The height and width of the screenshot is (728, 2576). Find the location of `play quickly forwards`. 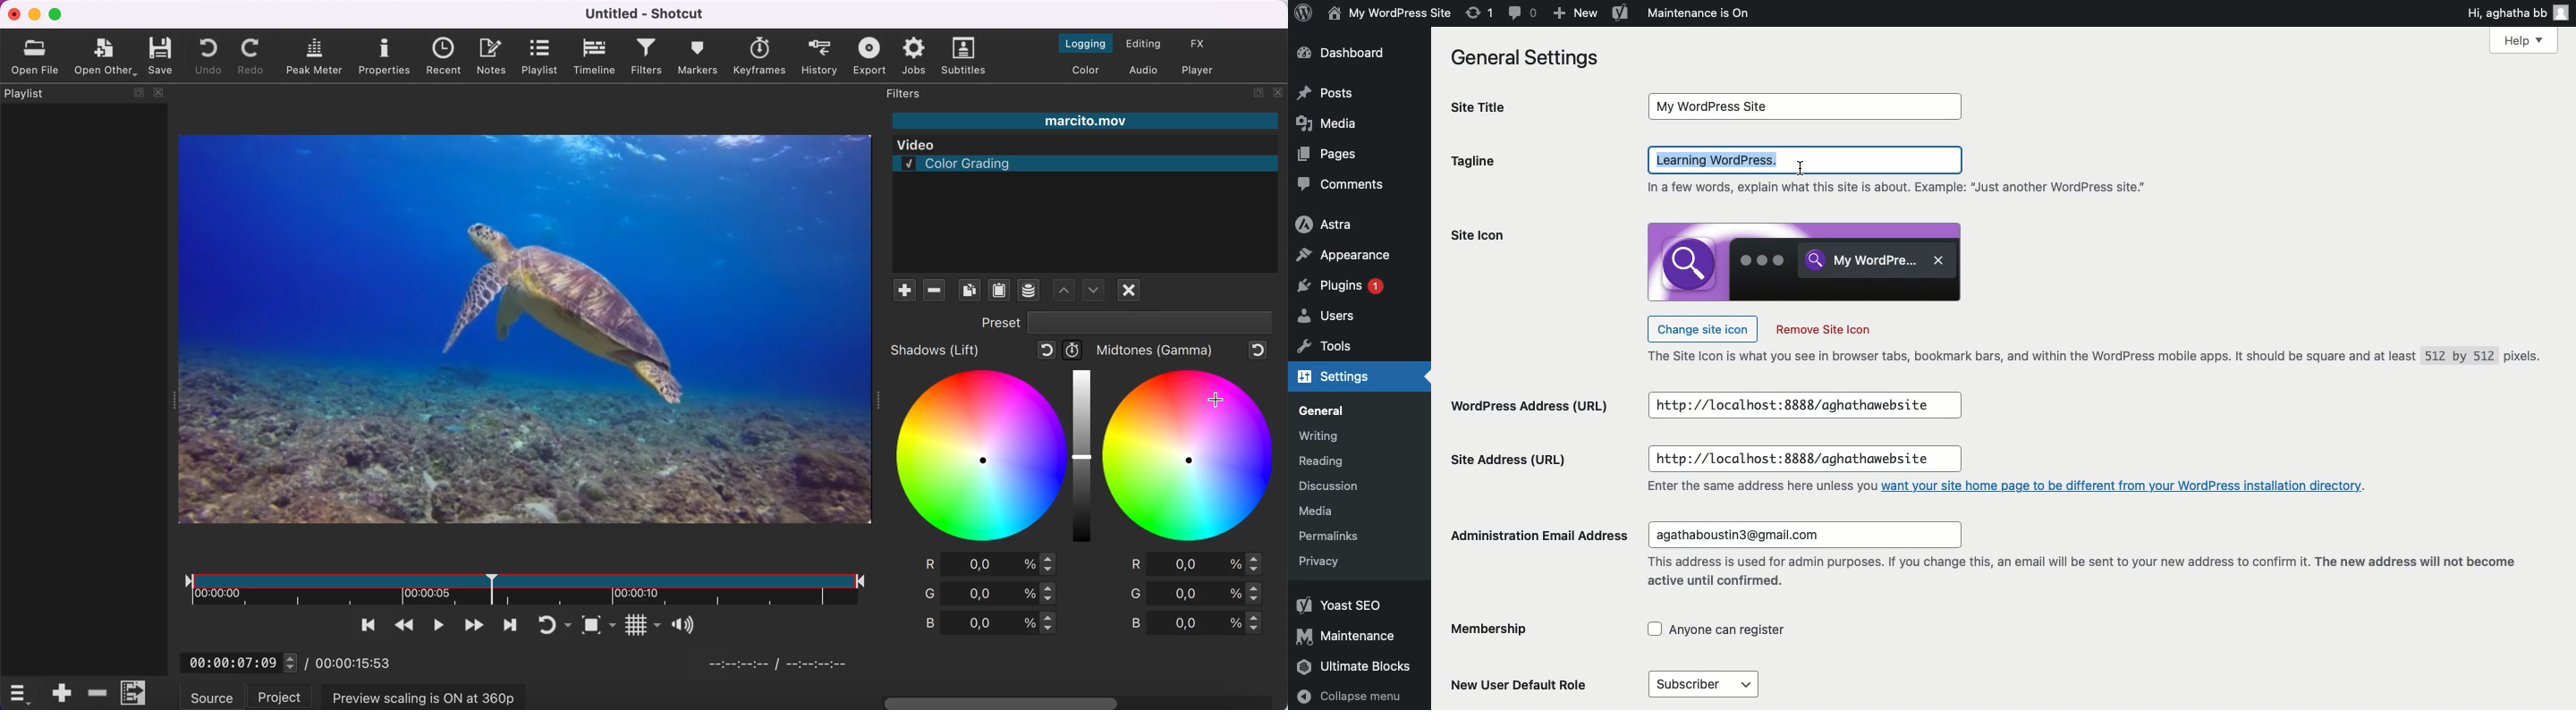

play quickly forwards is located at coordinates (473, 624).